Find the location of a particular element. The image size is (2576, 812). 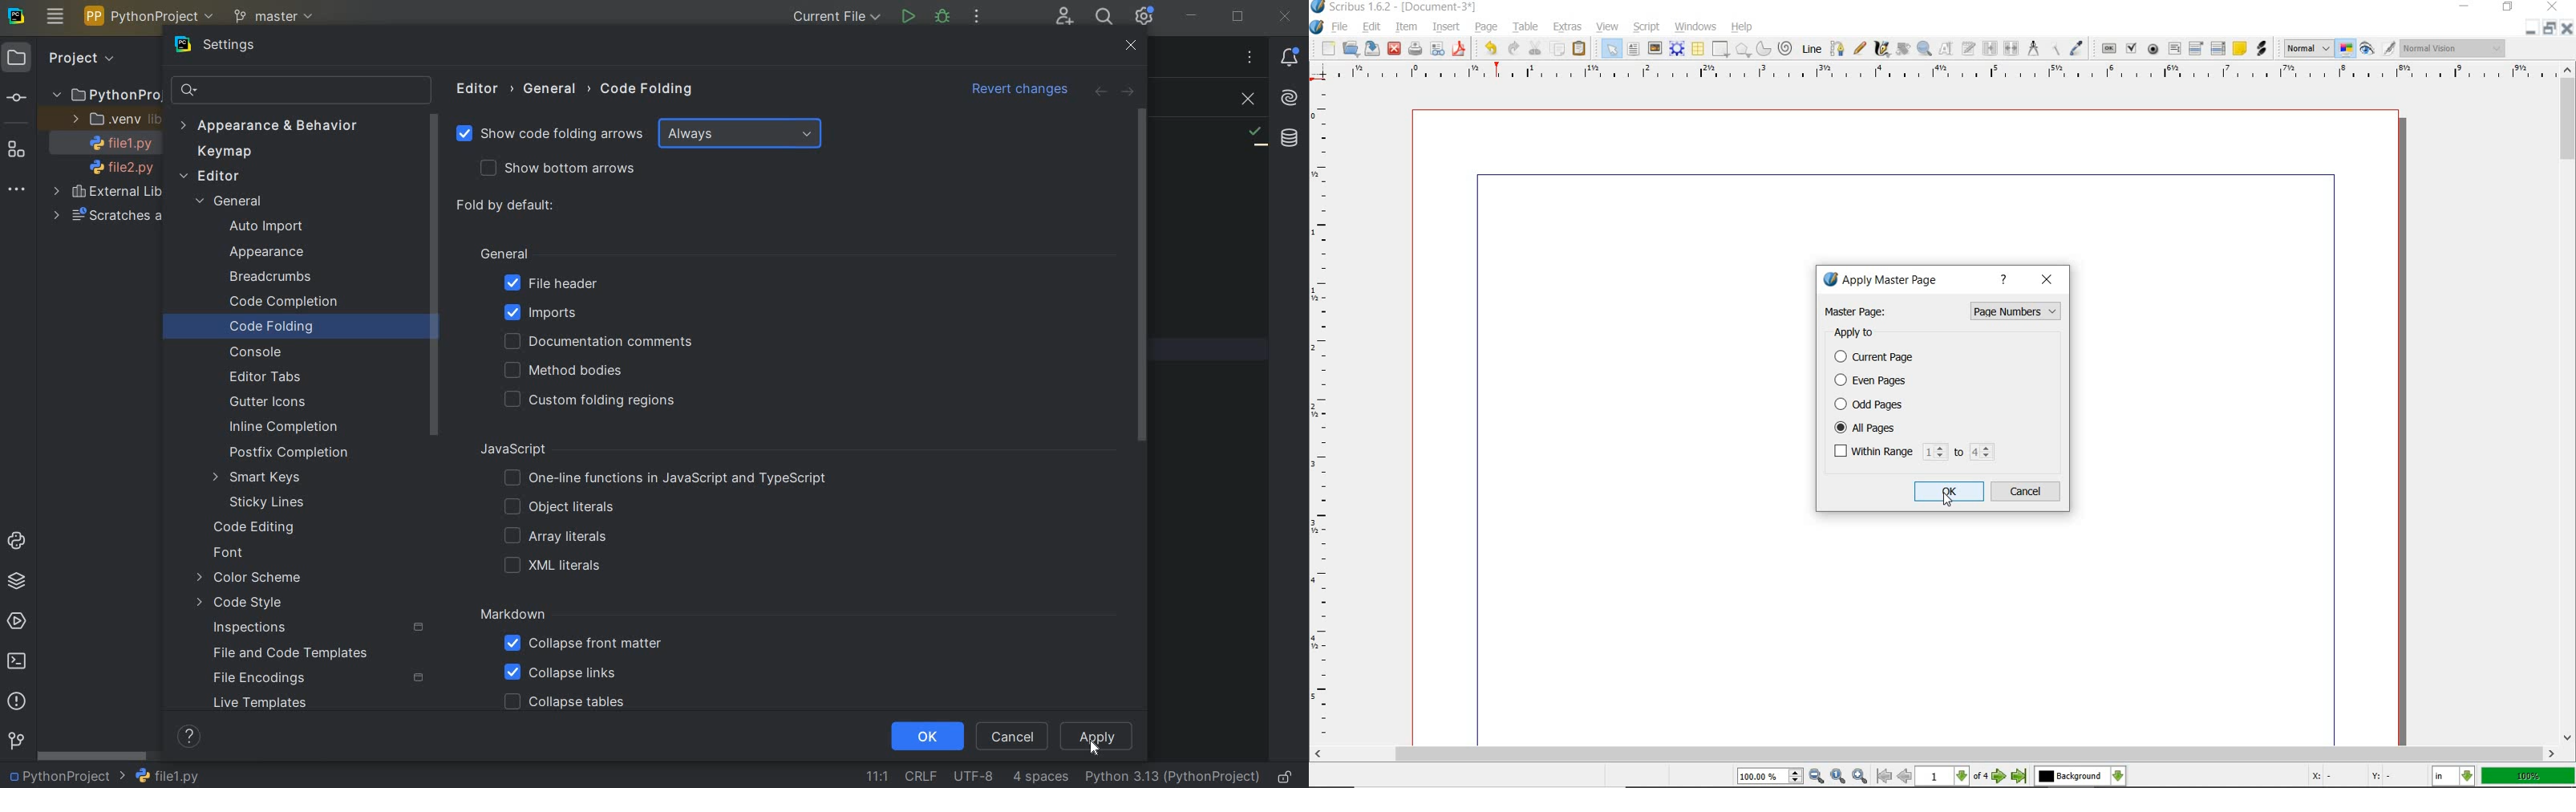

Zoom In is located at coordinates (1860, 777).